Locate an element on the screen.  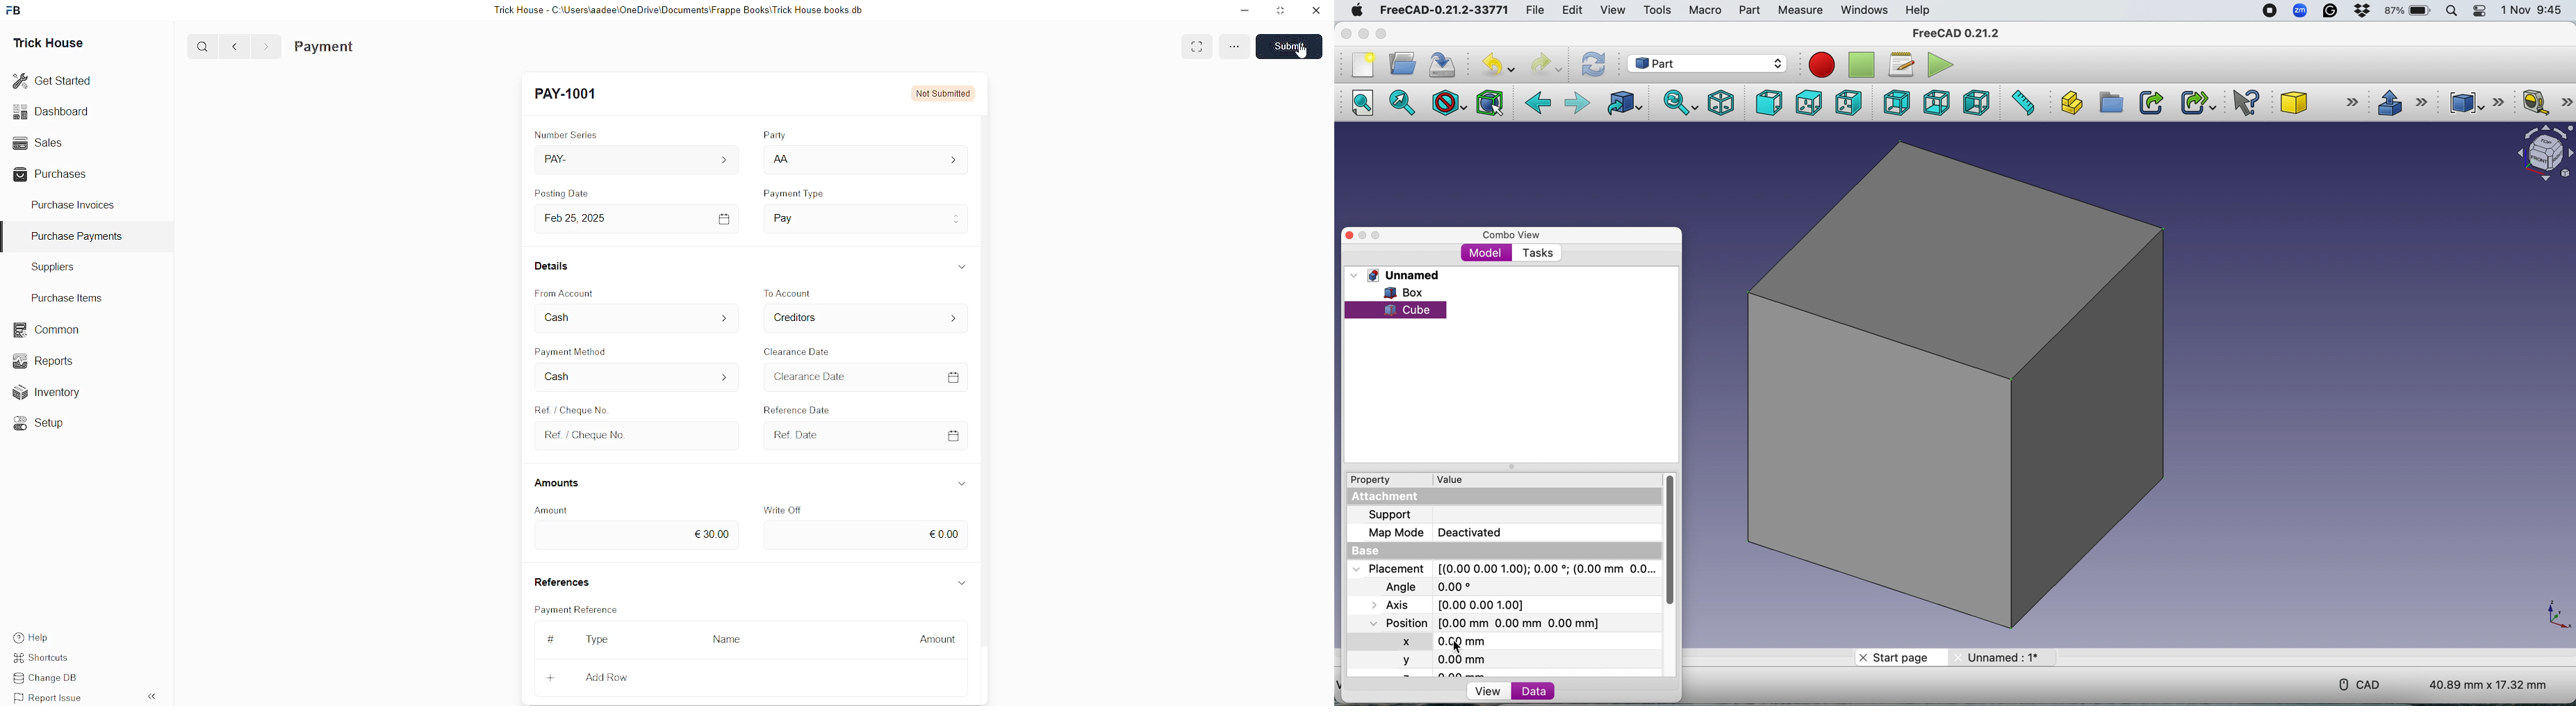
Ref. / Cheque No. is located at coordinates (568, 408).